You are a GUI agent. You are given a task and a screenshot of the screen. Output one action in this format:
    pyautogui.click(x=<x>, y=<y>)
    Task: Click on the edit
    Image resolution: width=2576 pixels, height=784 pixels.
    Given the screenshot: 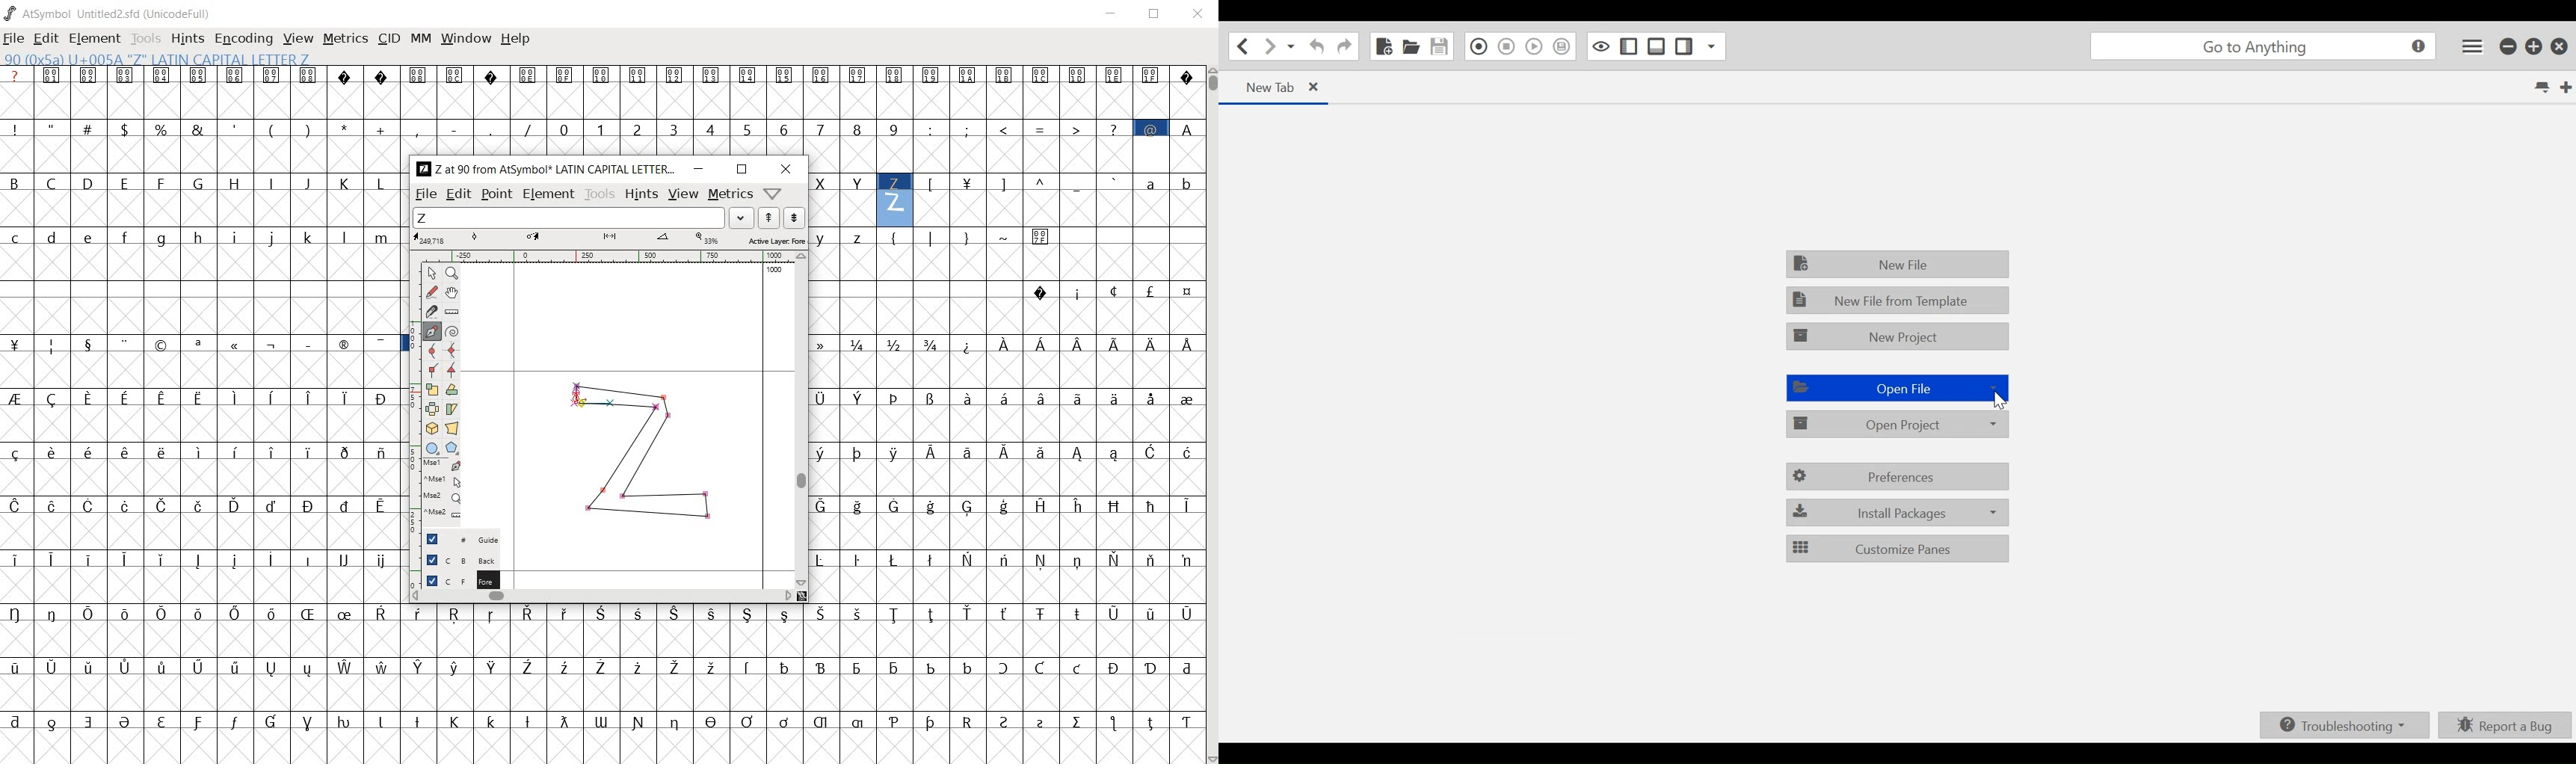 What is the action you would take?
    pyautogui.click(x=47, y=40)
    